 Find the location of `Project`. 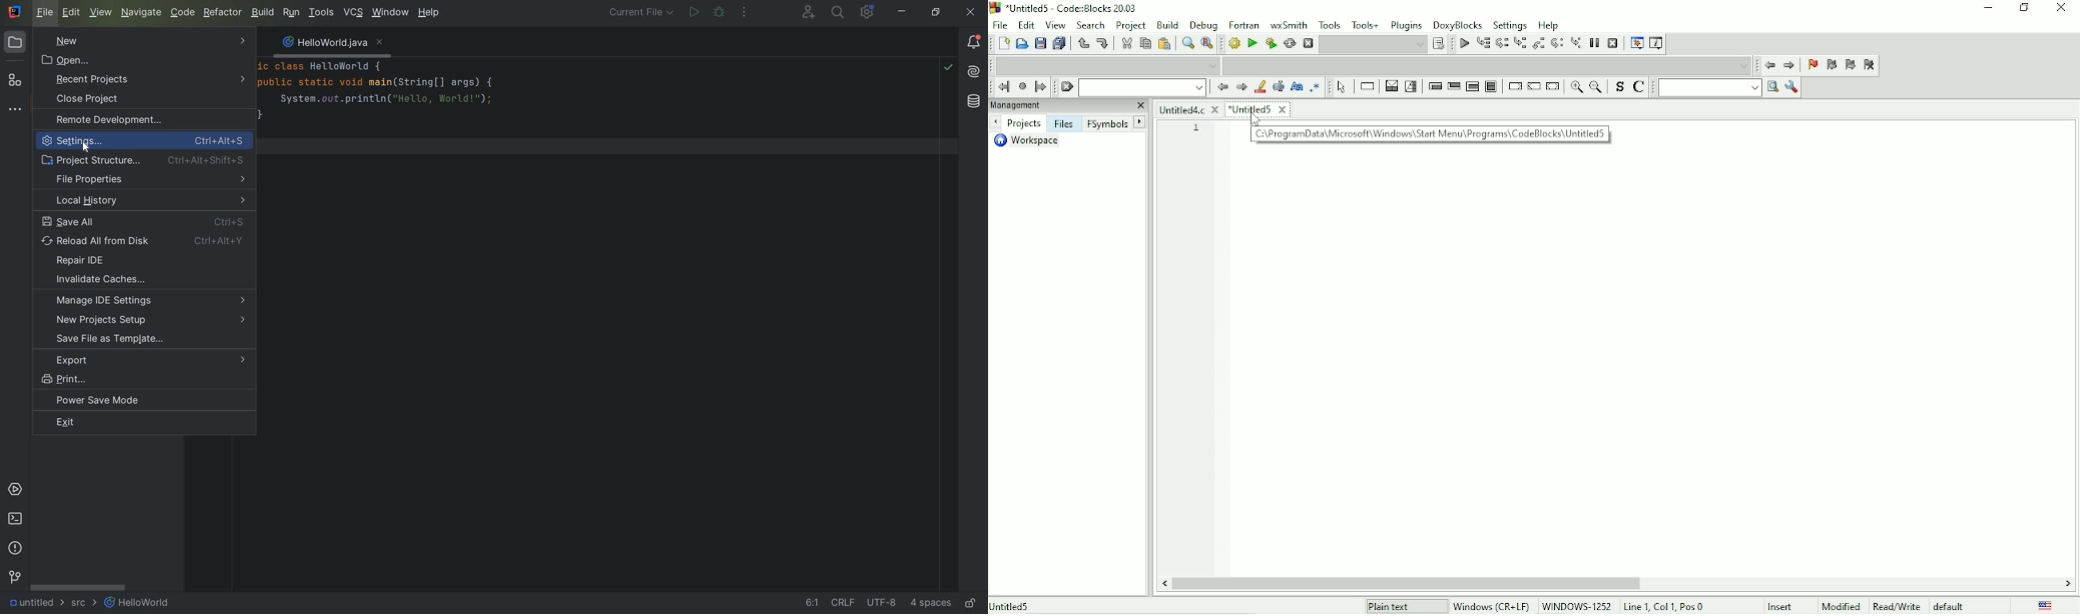

Project is located at coordinates (1131, 26).